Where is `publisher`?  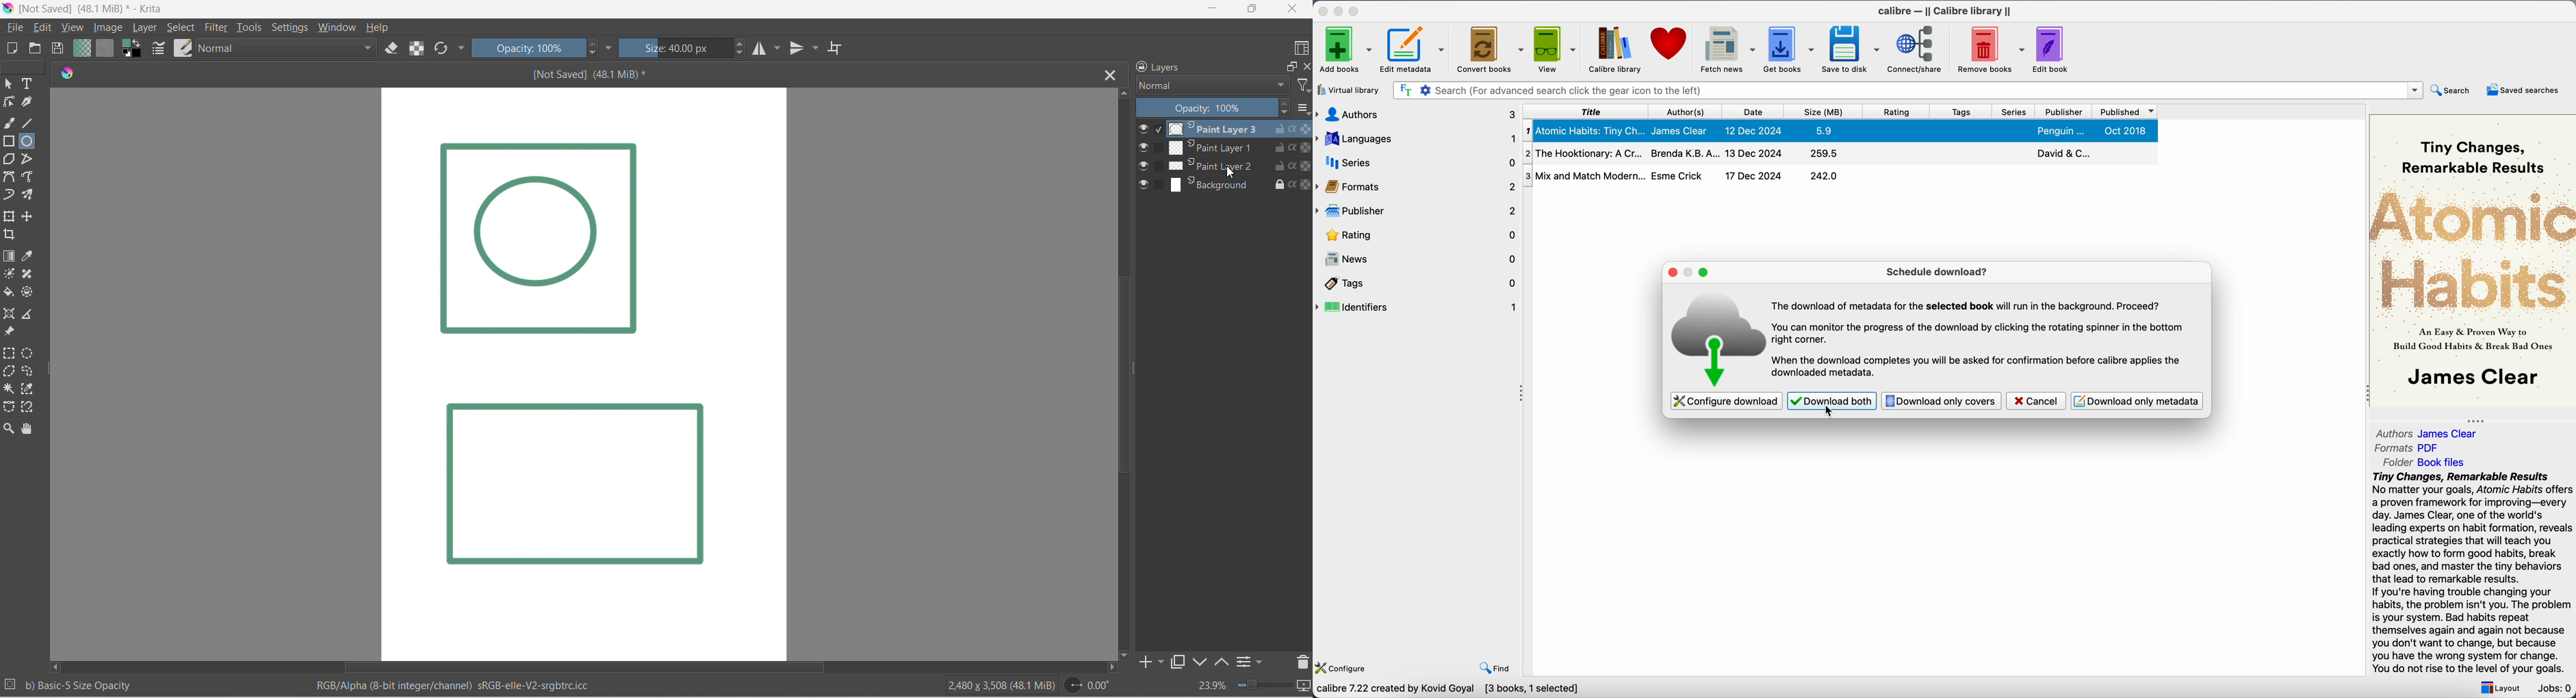
publisher is located at coordinates (2063, 112).